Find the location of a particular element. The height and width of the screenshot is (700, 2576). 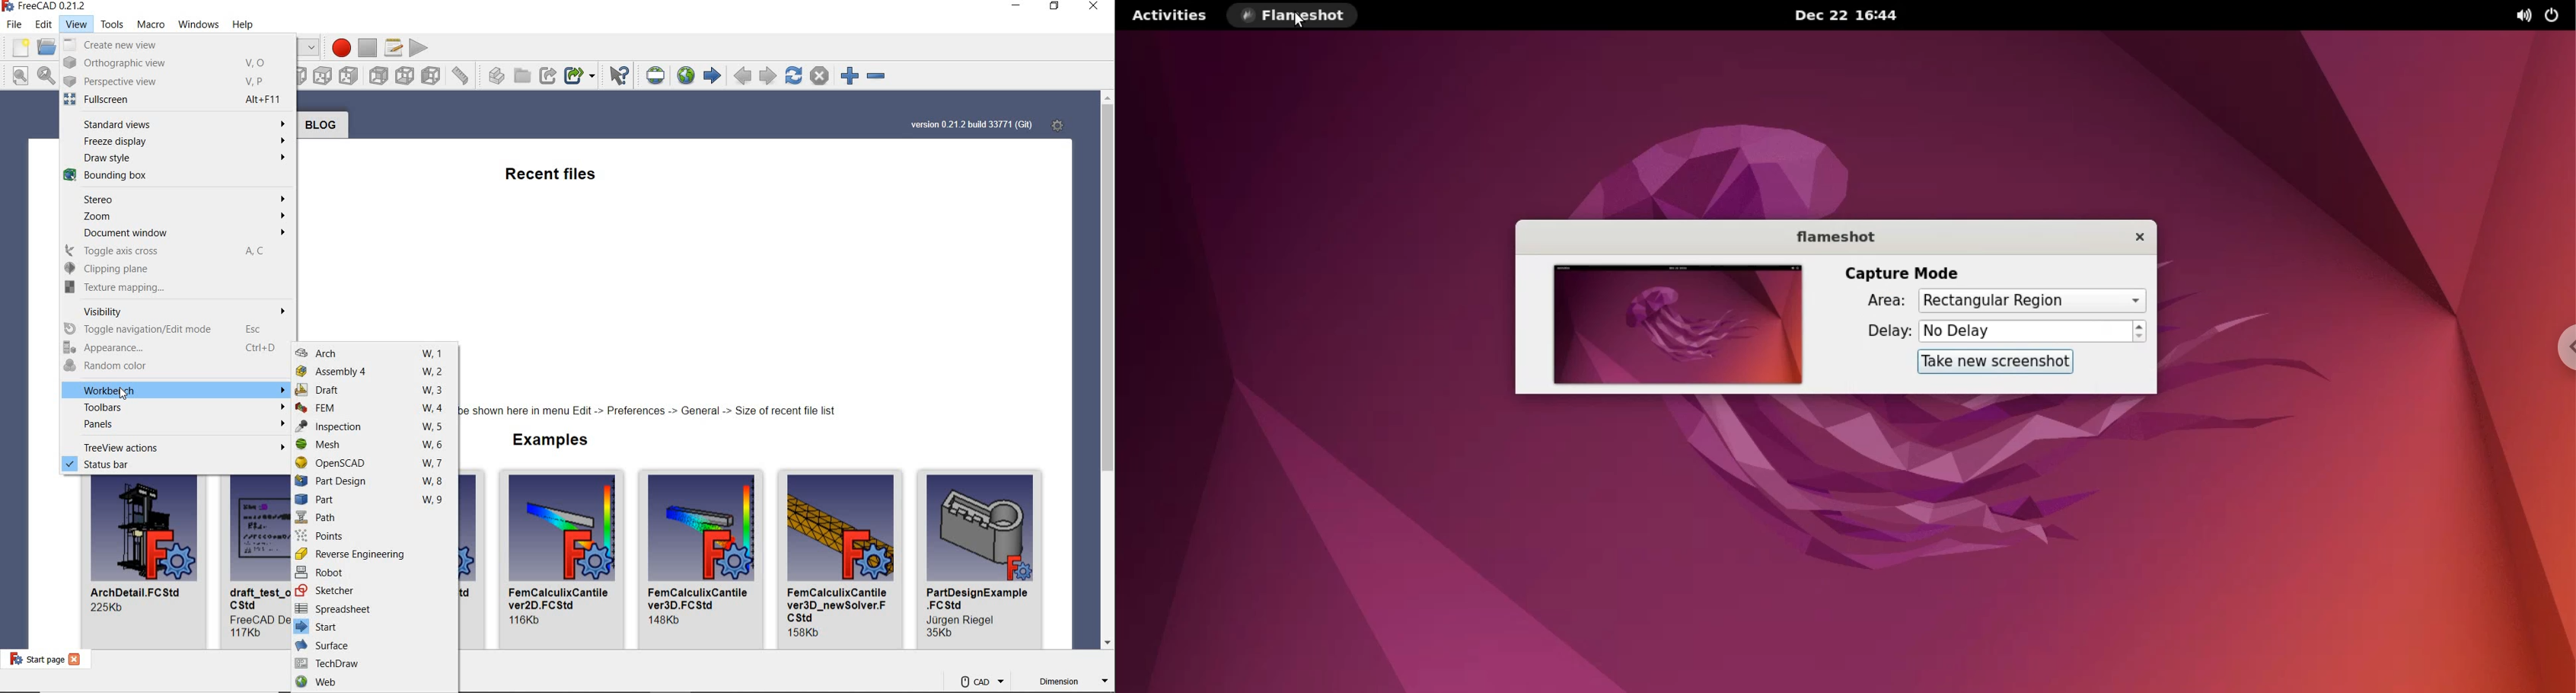

open website is located at coordinates (686, 75).